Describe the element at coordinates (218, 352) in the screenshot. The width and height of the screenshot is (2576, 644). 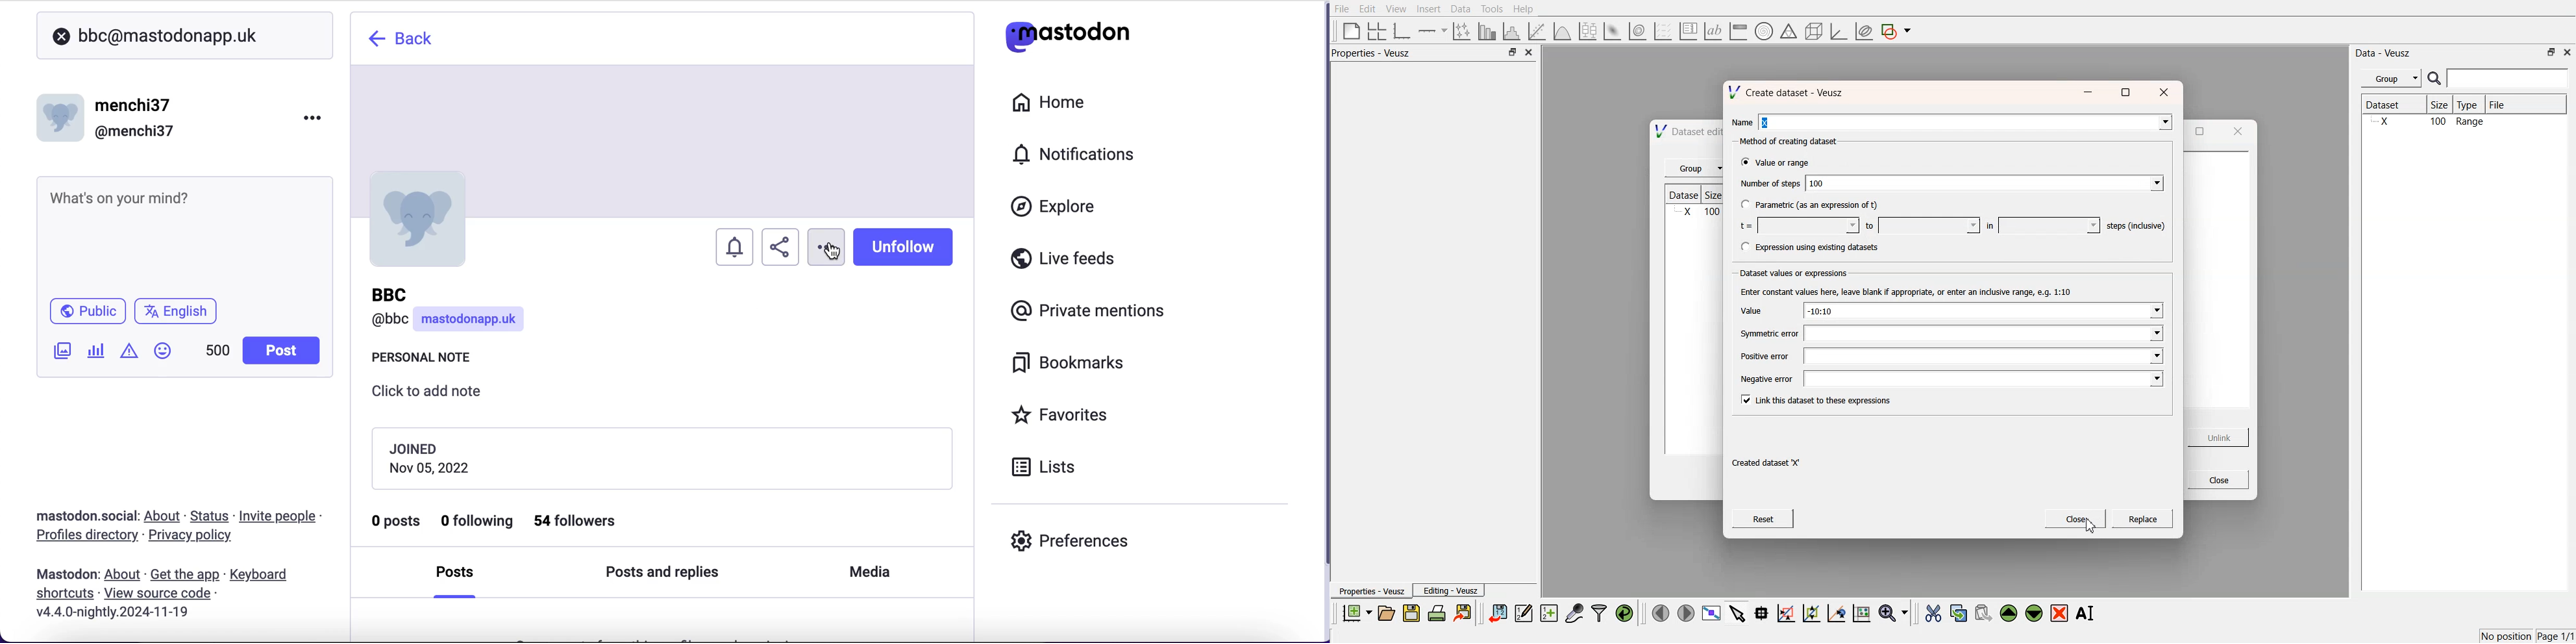
I see `characters` at that location.